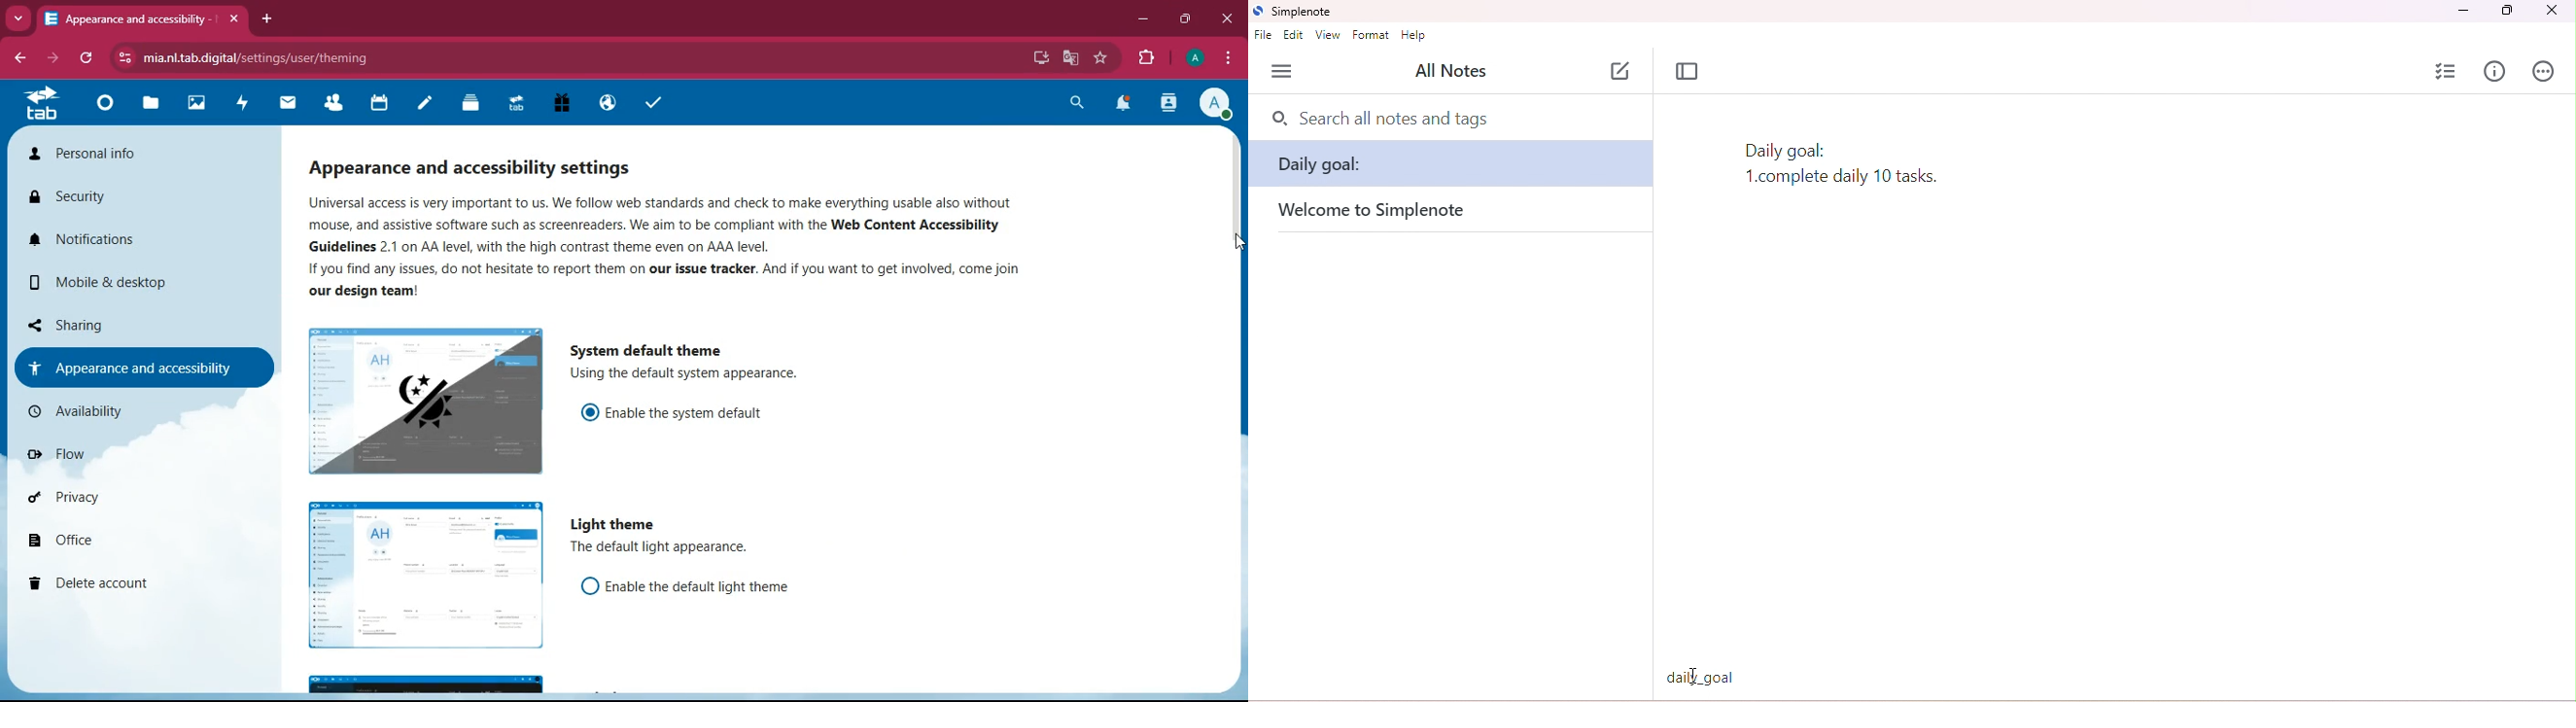  What do you see at coordinates (111, 324) in the screenshot?
I see `sharing` at bounding box center [111, 324].